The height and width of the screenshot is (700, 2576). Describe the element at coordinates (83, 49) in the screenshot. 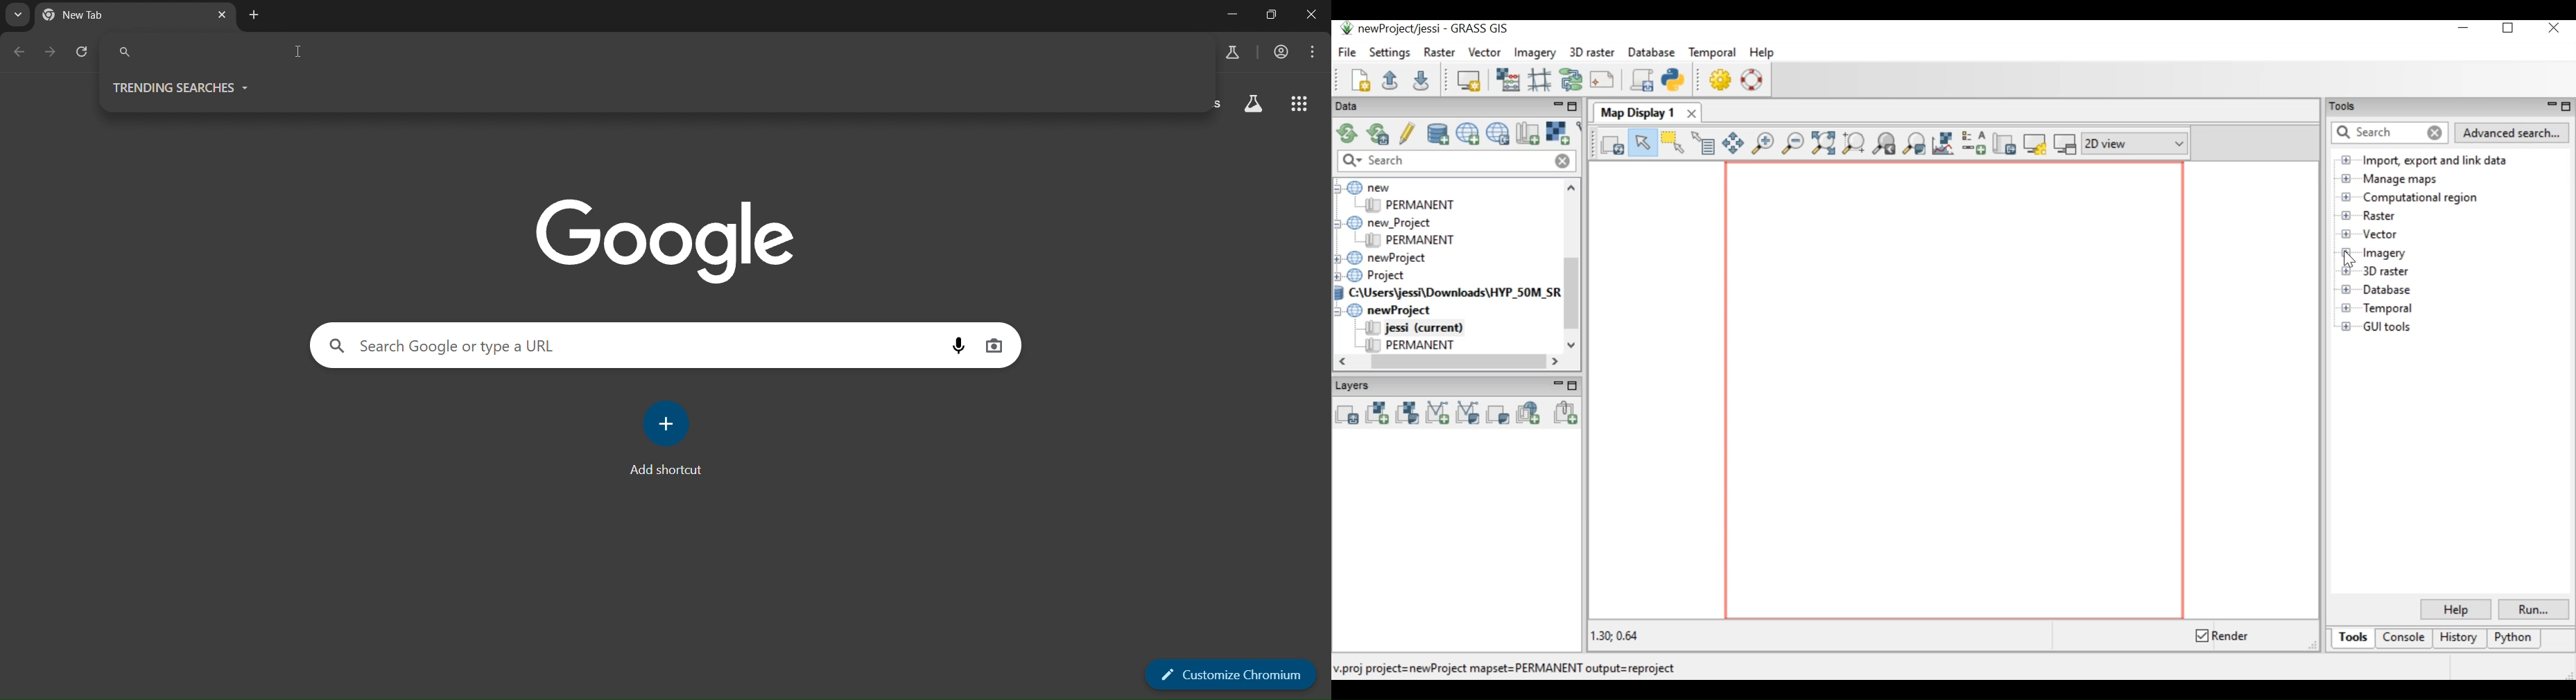

I see `reload page` at that location.